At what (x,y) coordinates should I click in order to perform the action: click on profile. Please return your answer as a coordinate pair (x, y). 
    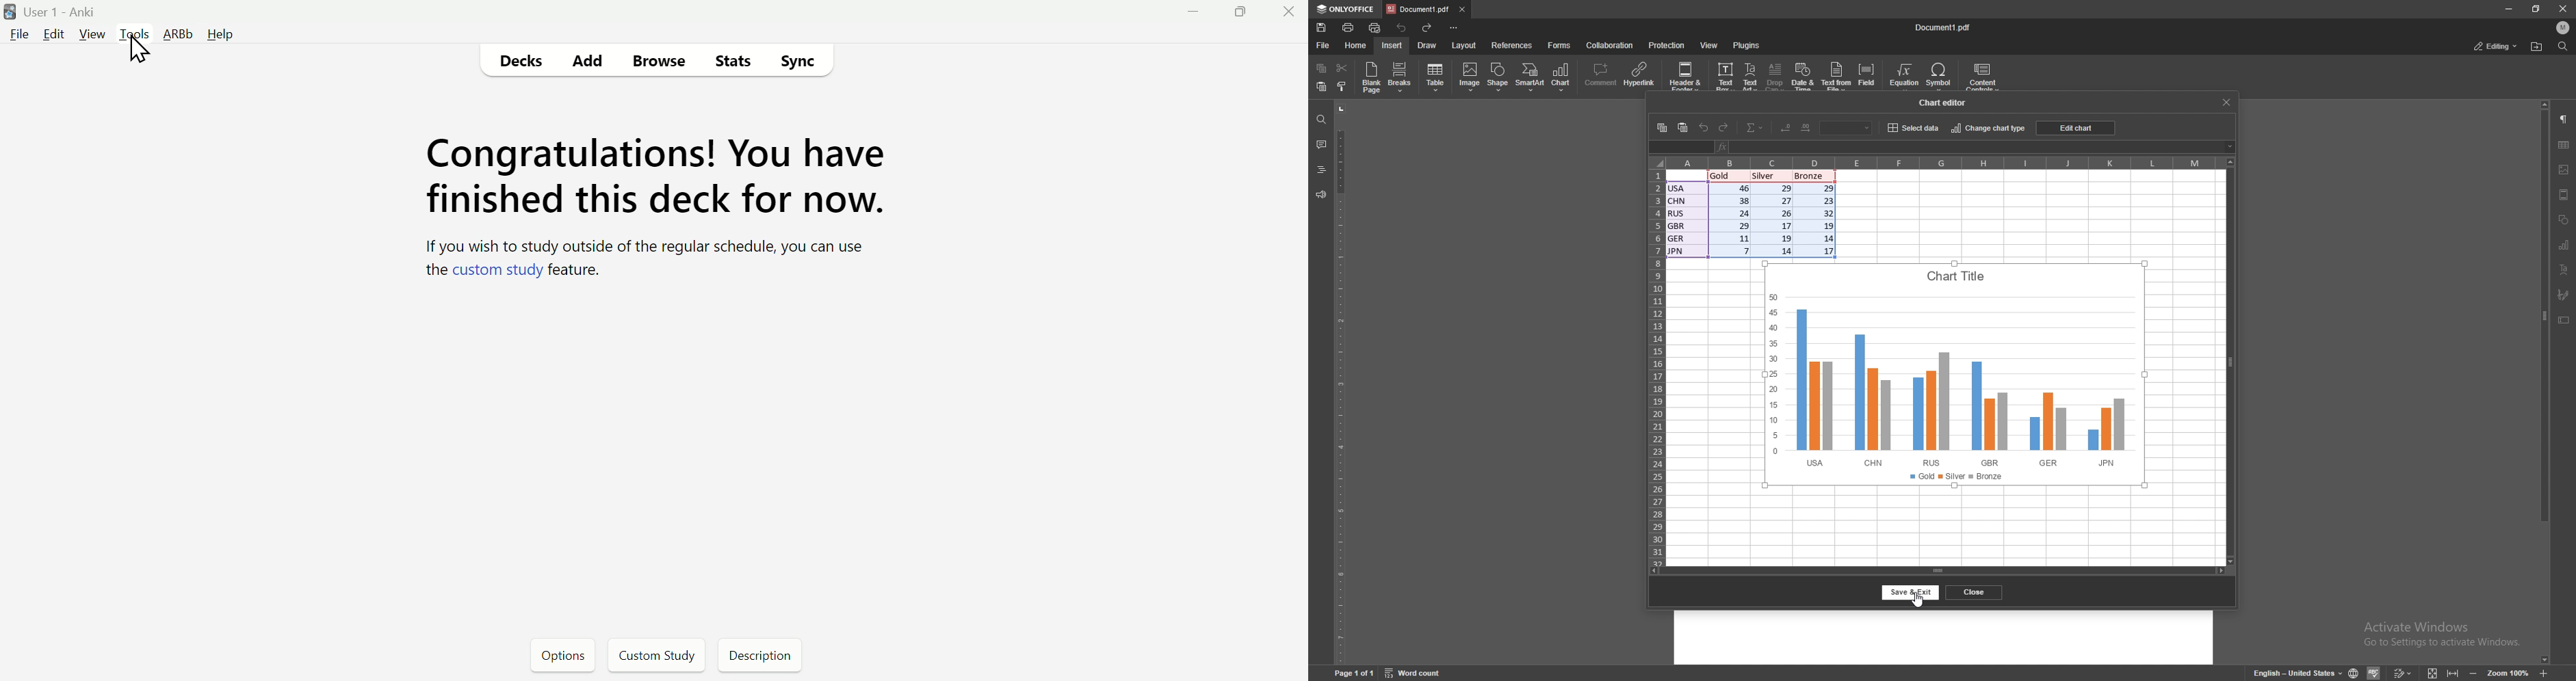
    Looking at the image, I should click on (2563, 27).